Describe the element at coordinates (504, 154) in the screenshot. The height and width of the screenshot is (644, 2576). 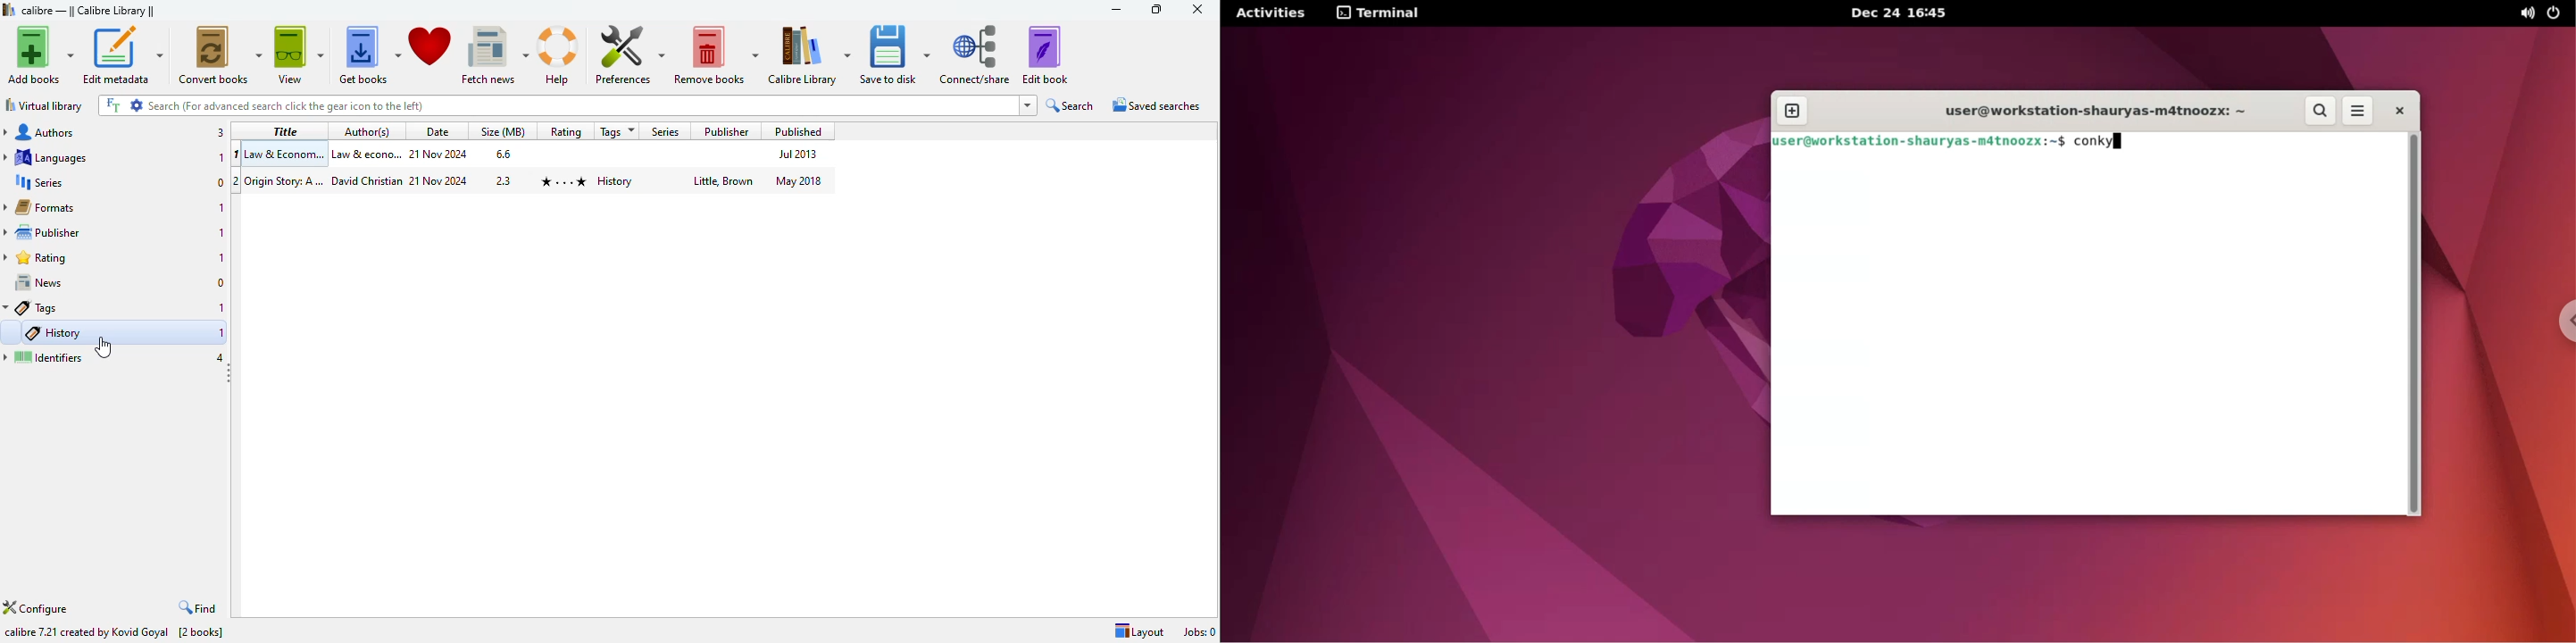
I see `6.6` at that location.